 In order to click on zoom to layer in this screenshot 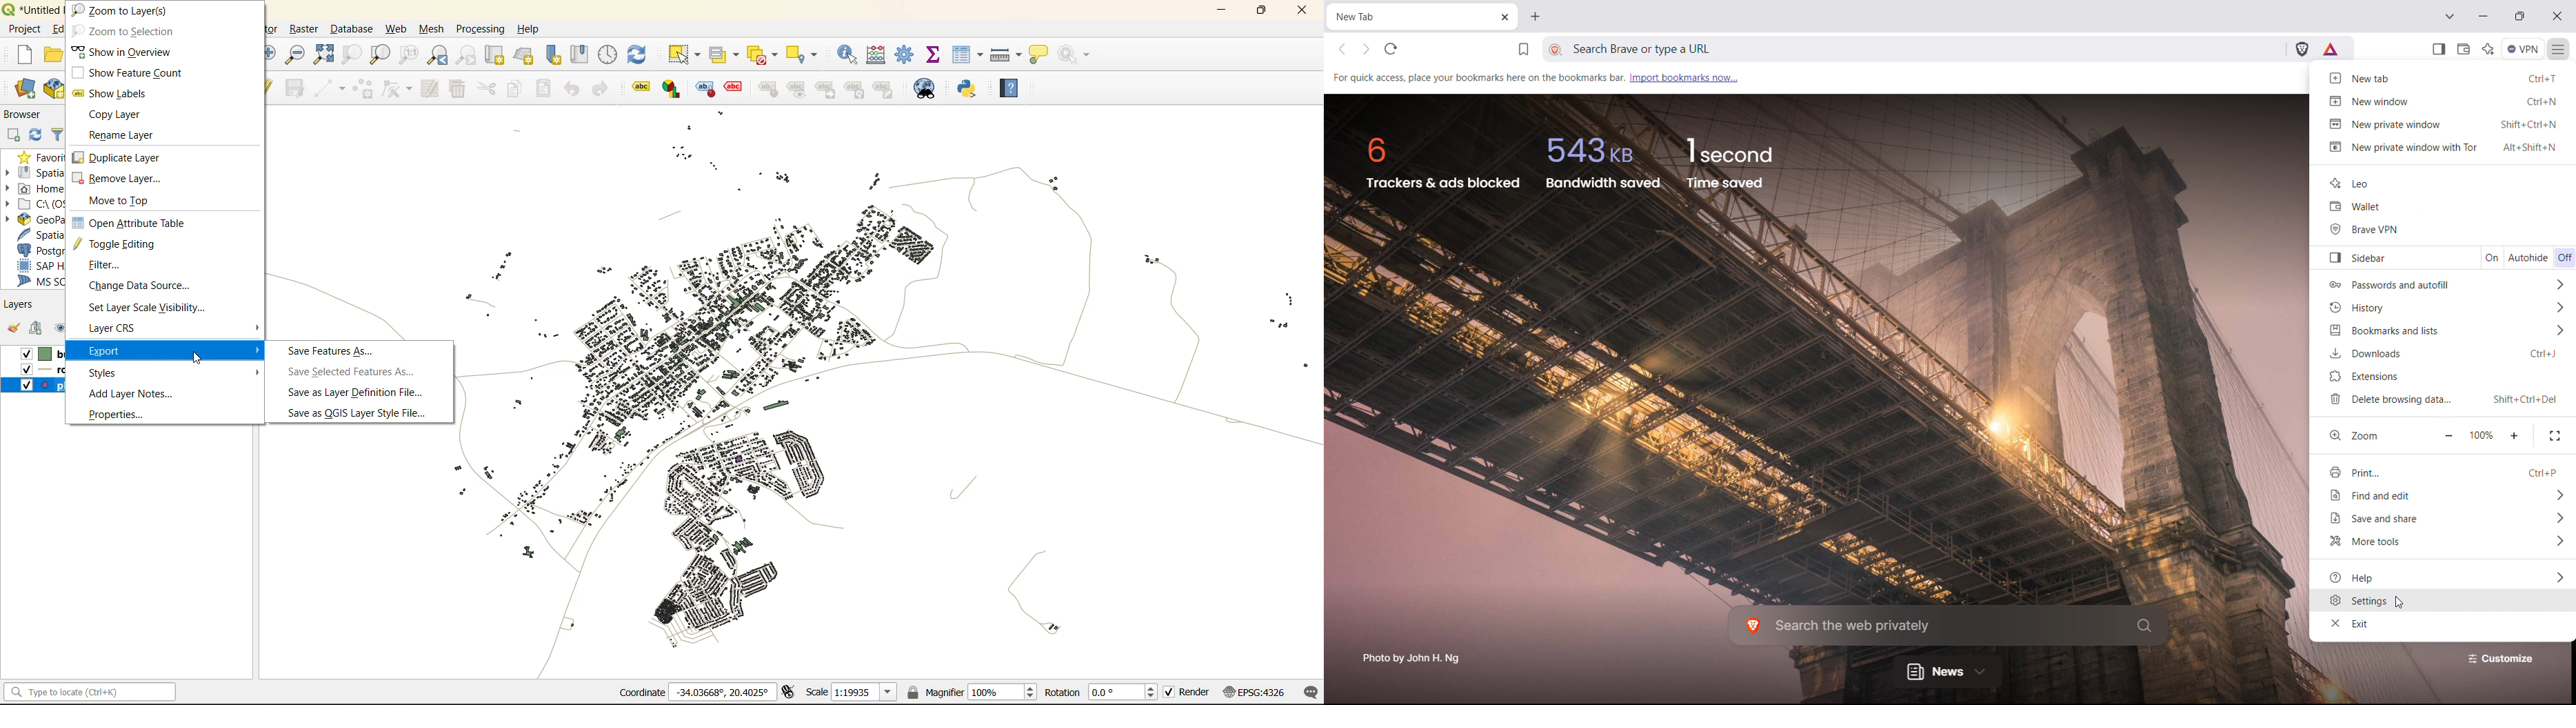, I will do `click(125, 10)`.